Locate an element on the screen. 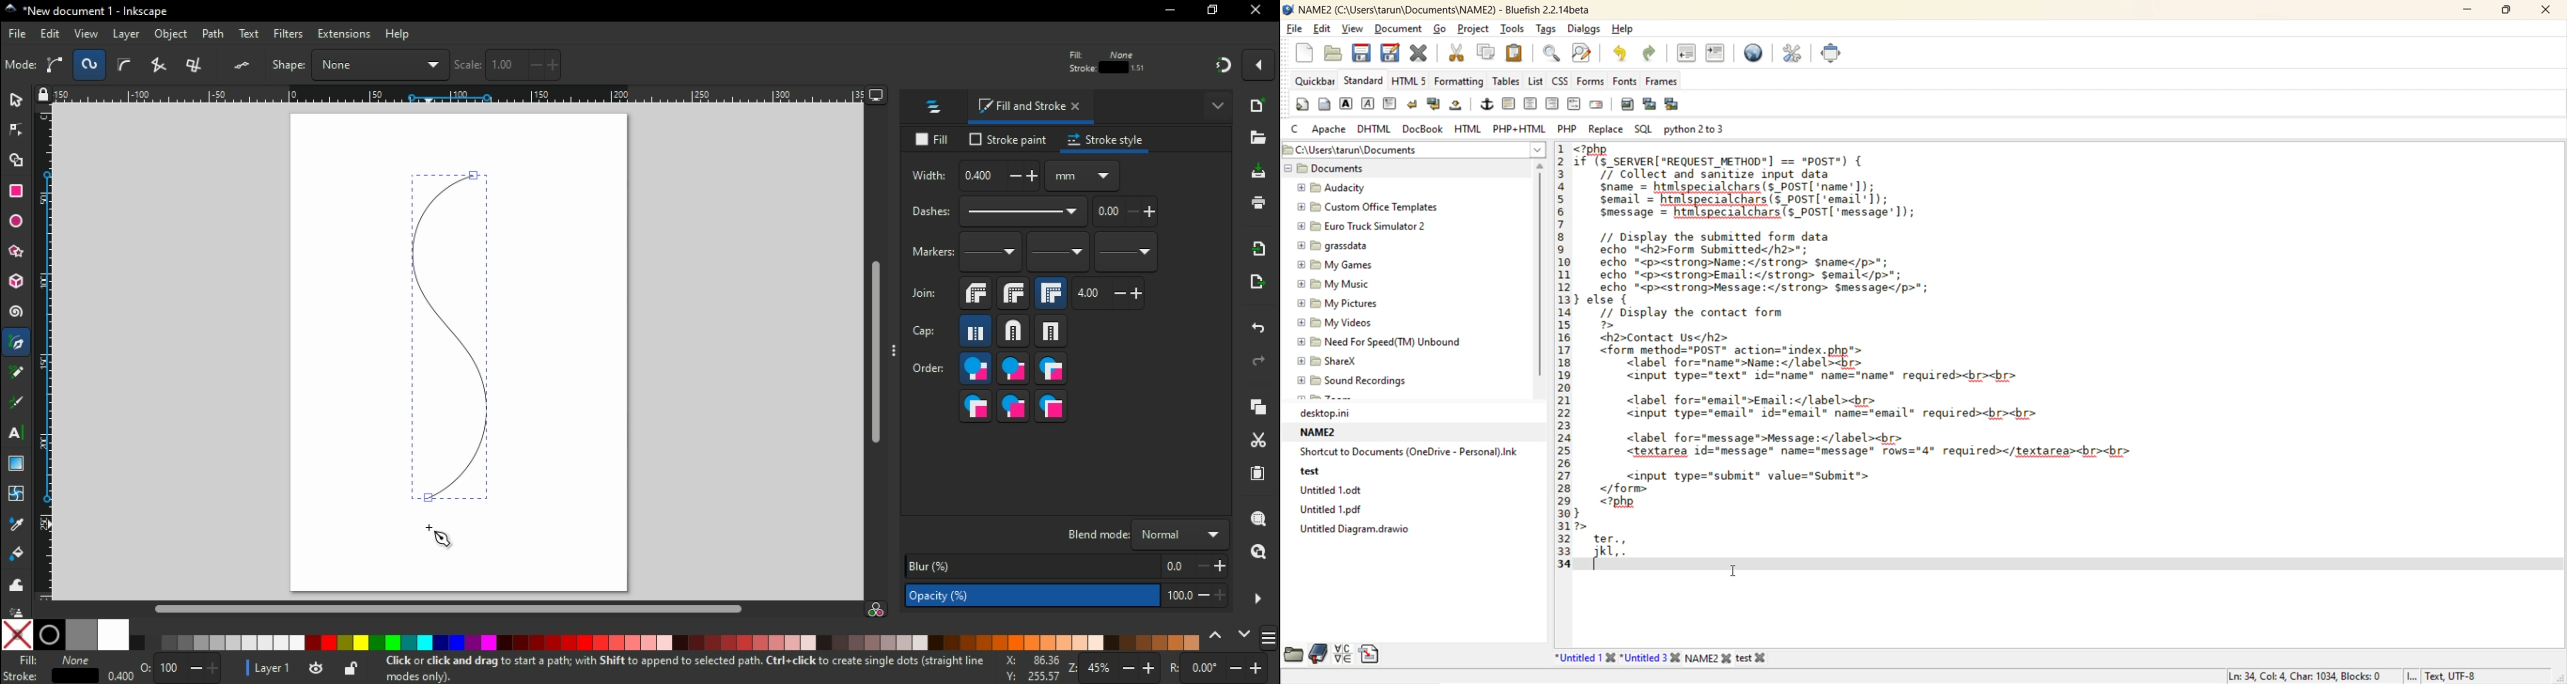  edit is located at coordinates (50, 35).